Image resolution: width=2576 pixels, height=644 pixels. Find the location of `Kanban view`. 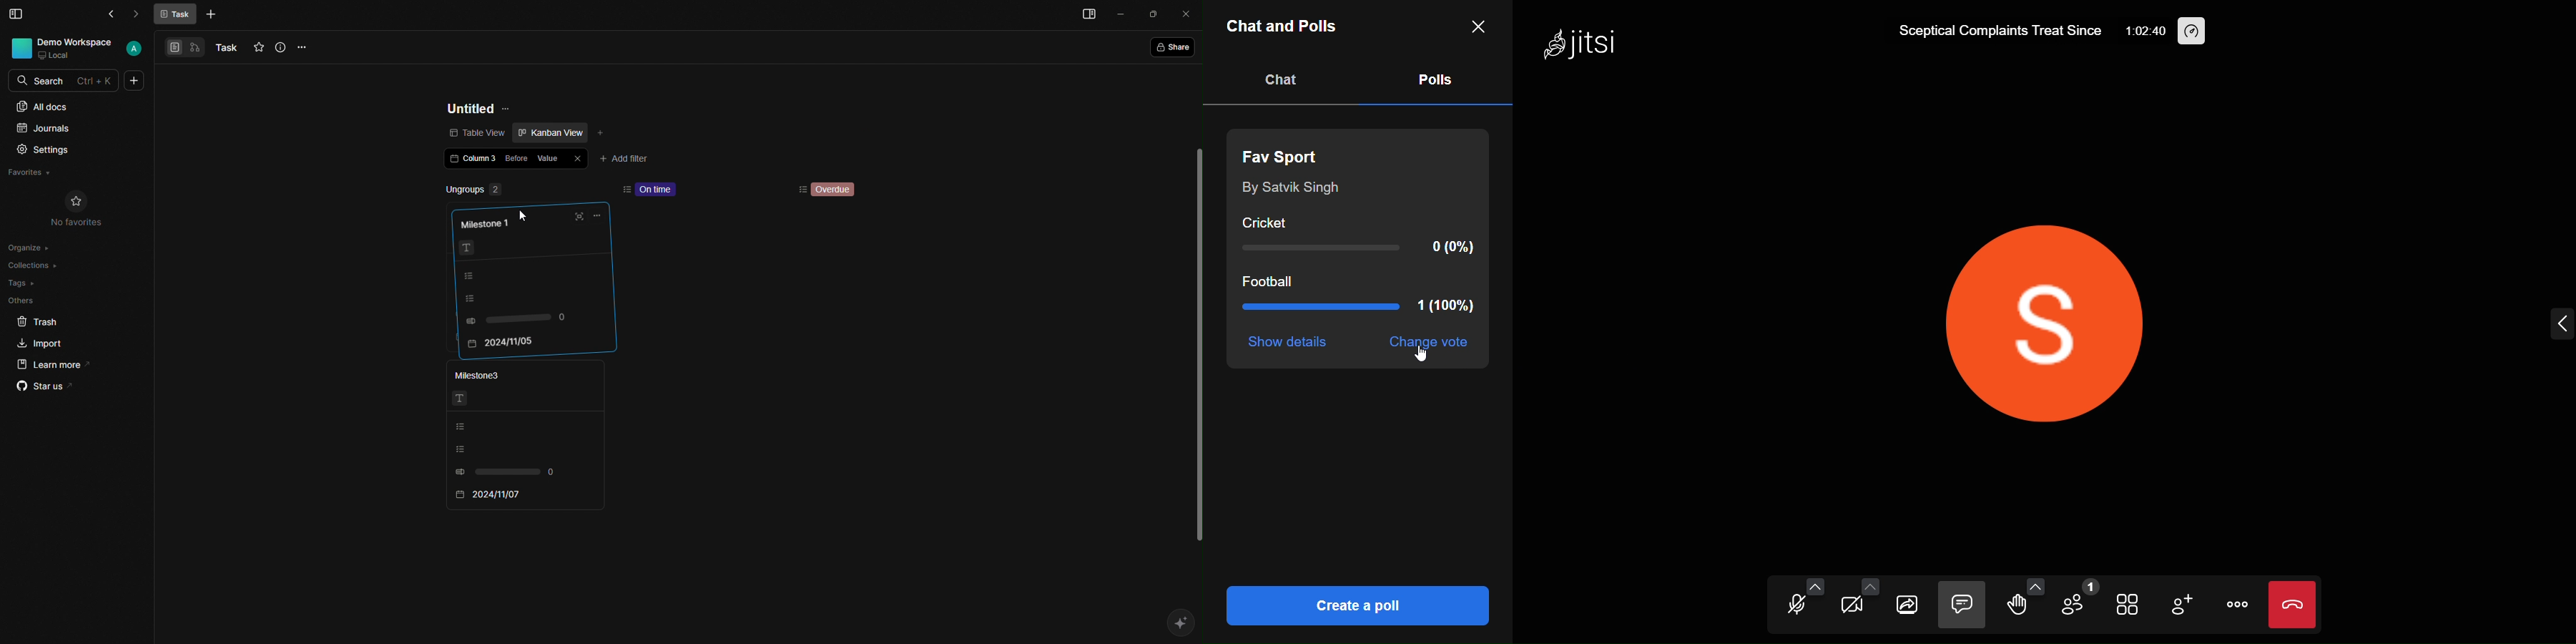

Kanban view is located at coordinates (549, 132).